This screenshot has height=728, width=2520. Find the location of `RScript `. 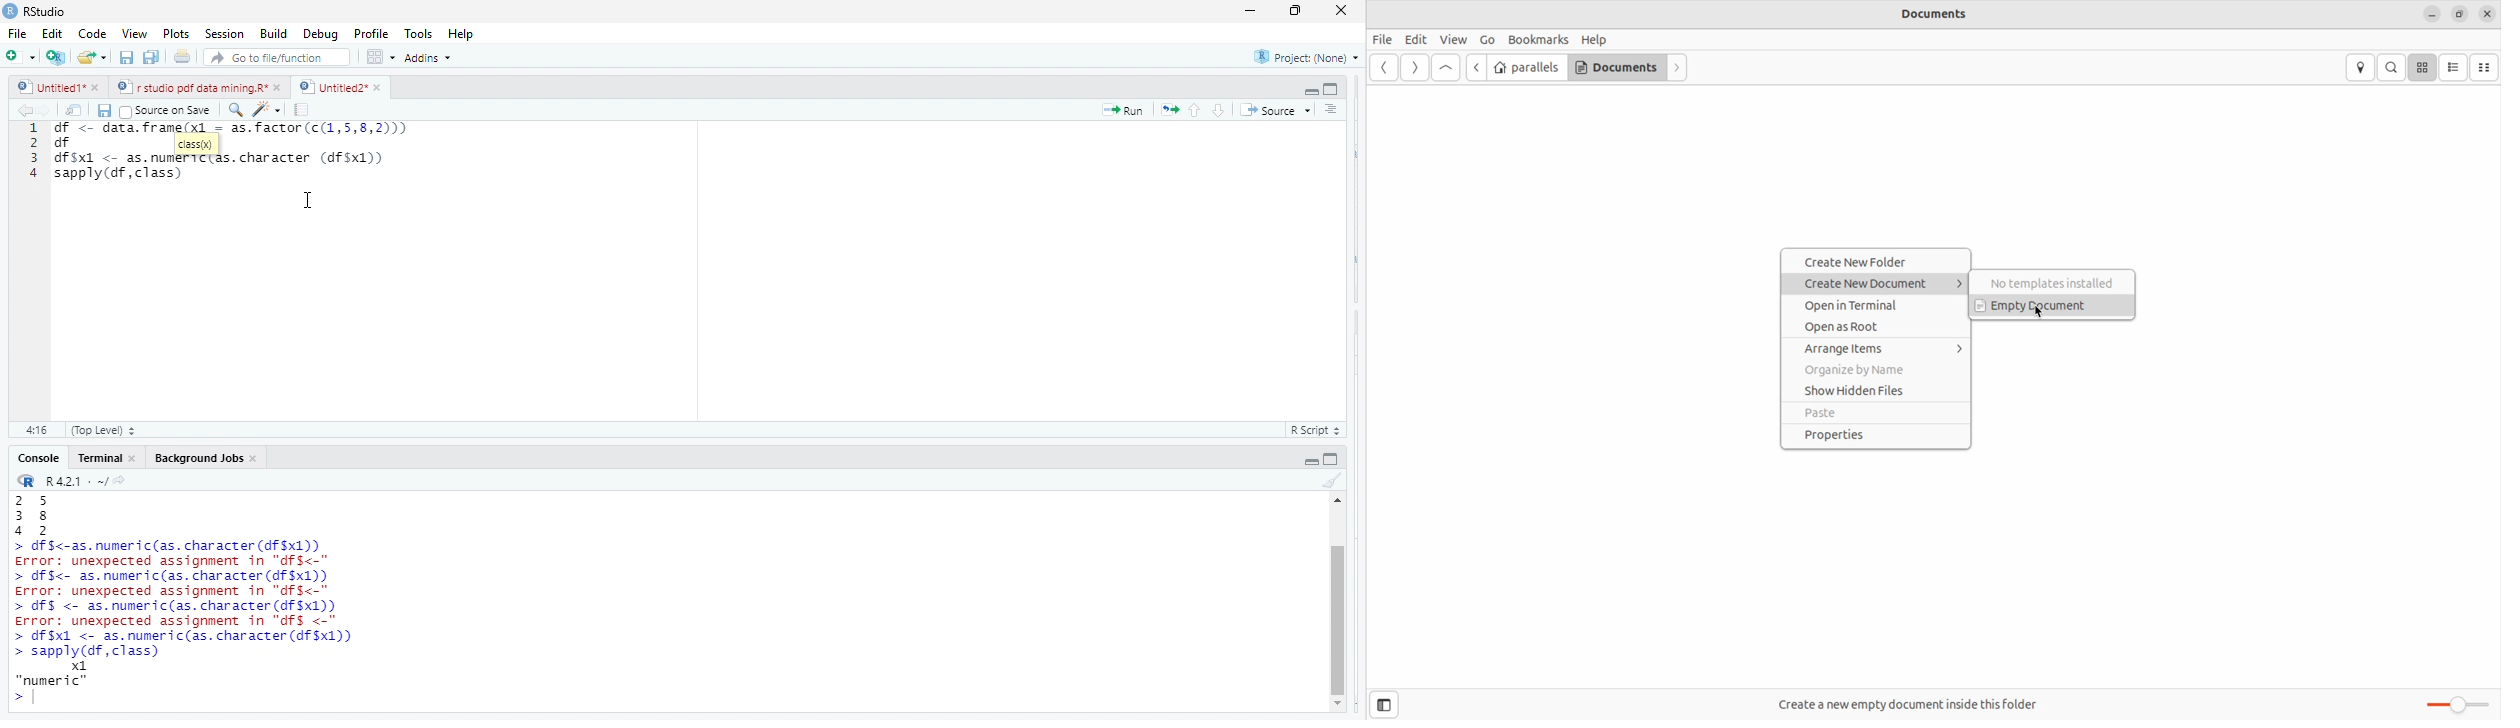

RScript  is located at coordinates (1312, 430).